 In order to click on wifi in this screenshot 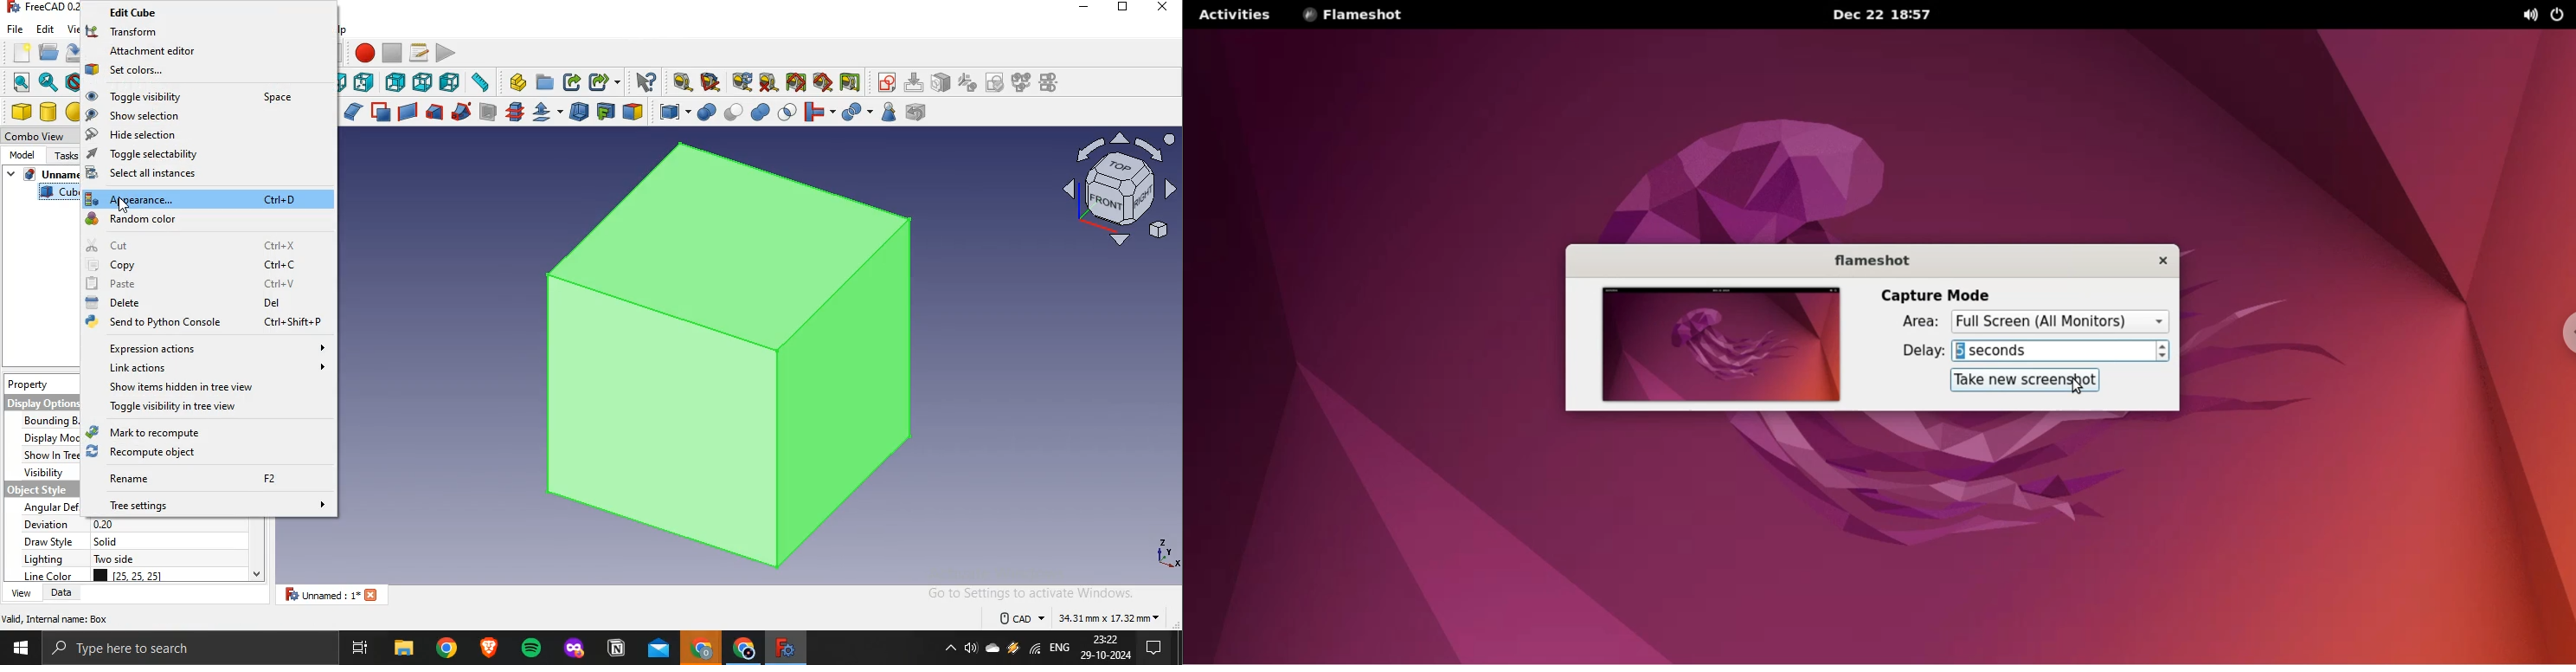, I will do `click(1035, 651)`.